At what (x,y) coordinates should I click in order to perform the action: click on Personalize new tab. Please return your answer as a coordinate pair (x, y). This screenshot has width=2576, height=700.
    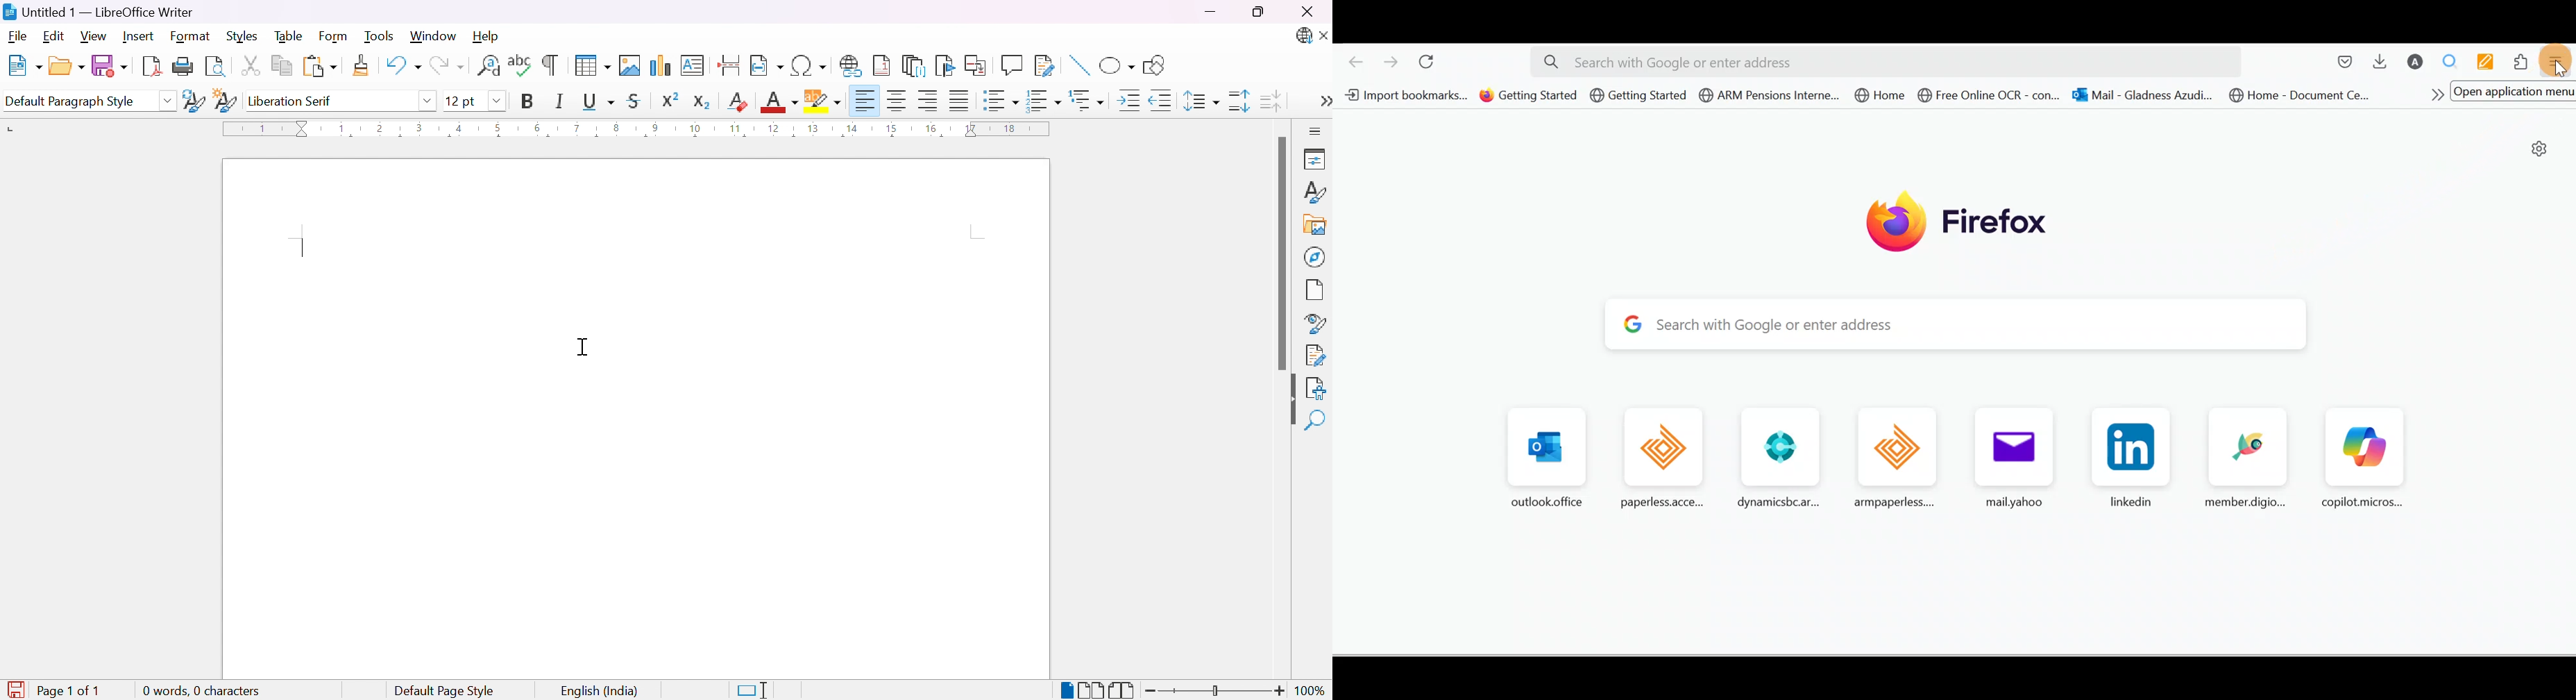
    Looking at the image, I should click on (2542, 151).